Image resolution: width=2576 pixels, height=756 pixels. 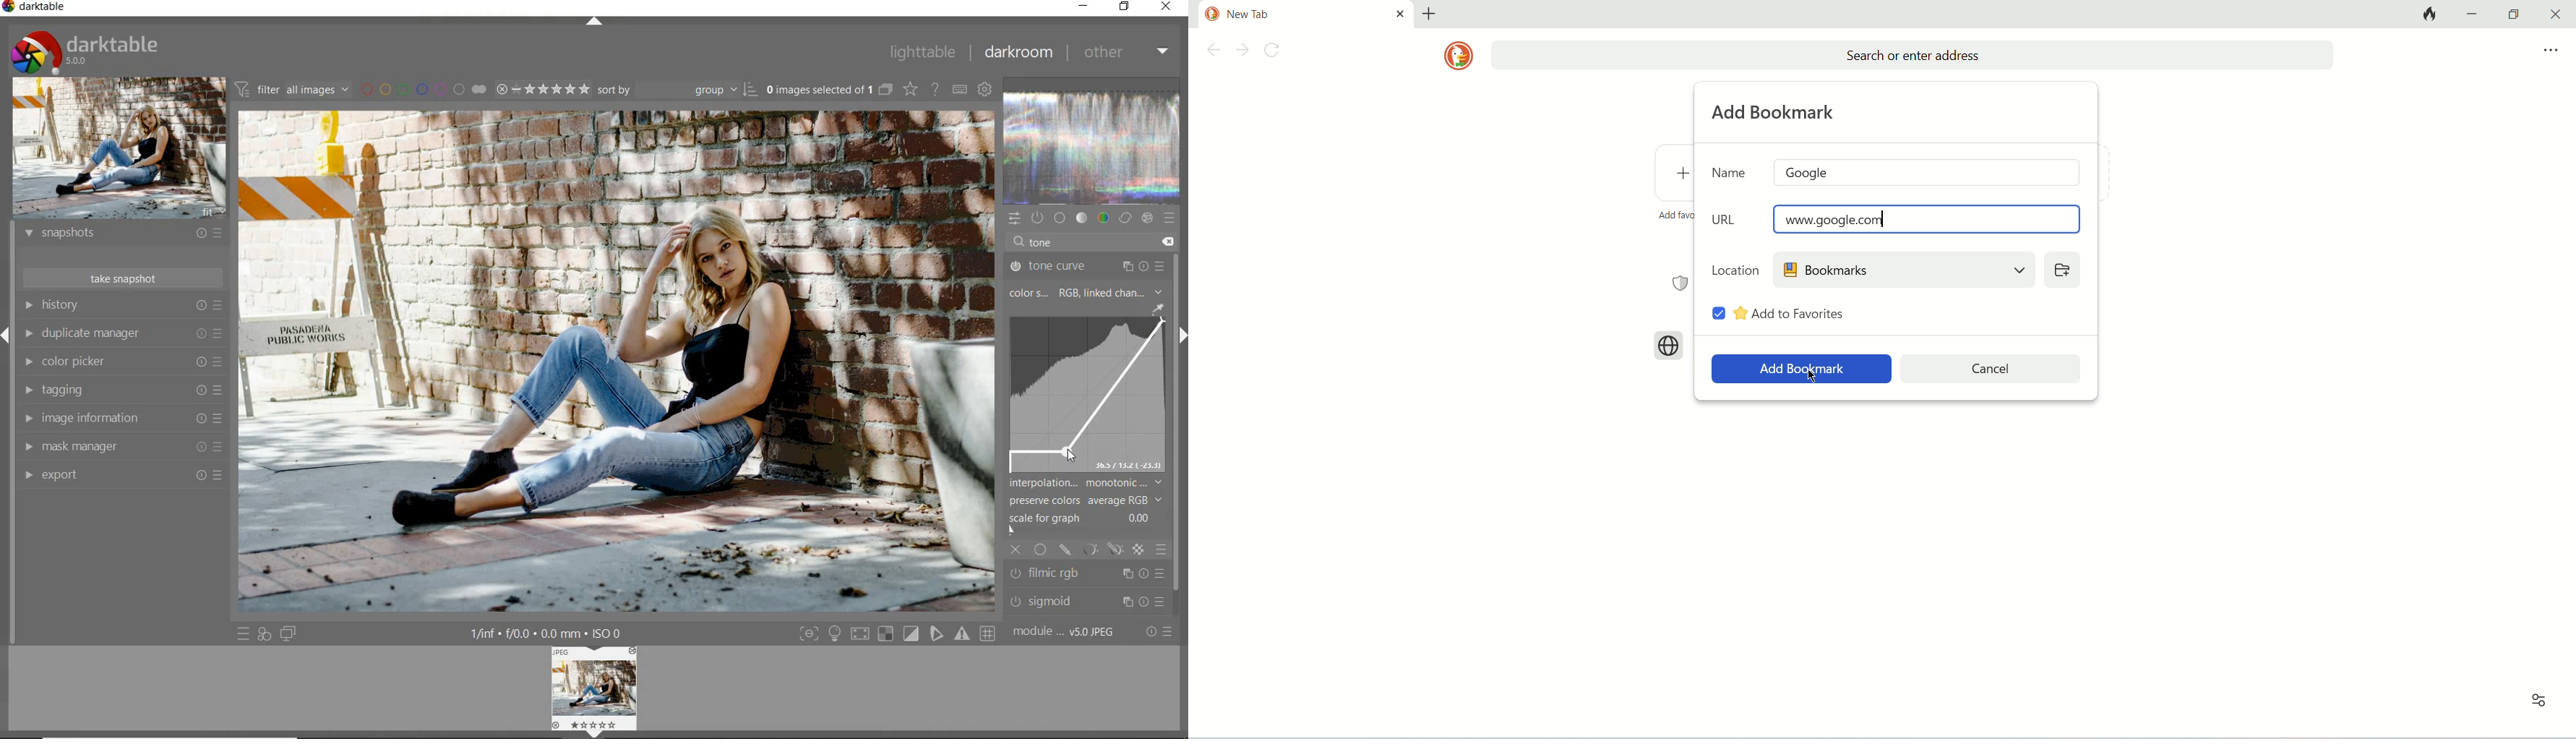 What do you see at coordinates (1168, 241) in the screenshot?
I see `delete` at bounding box center [1168, 241].